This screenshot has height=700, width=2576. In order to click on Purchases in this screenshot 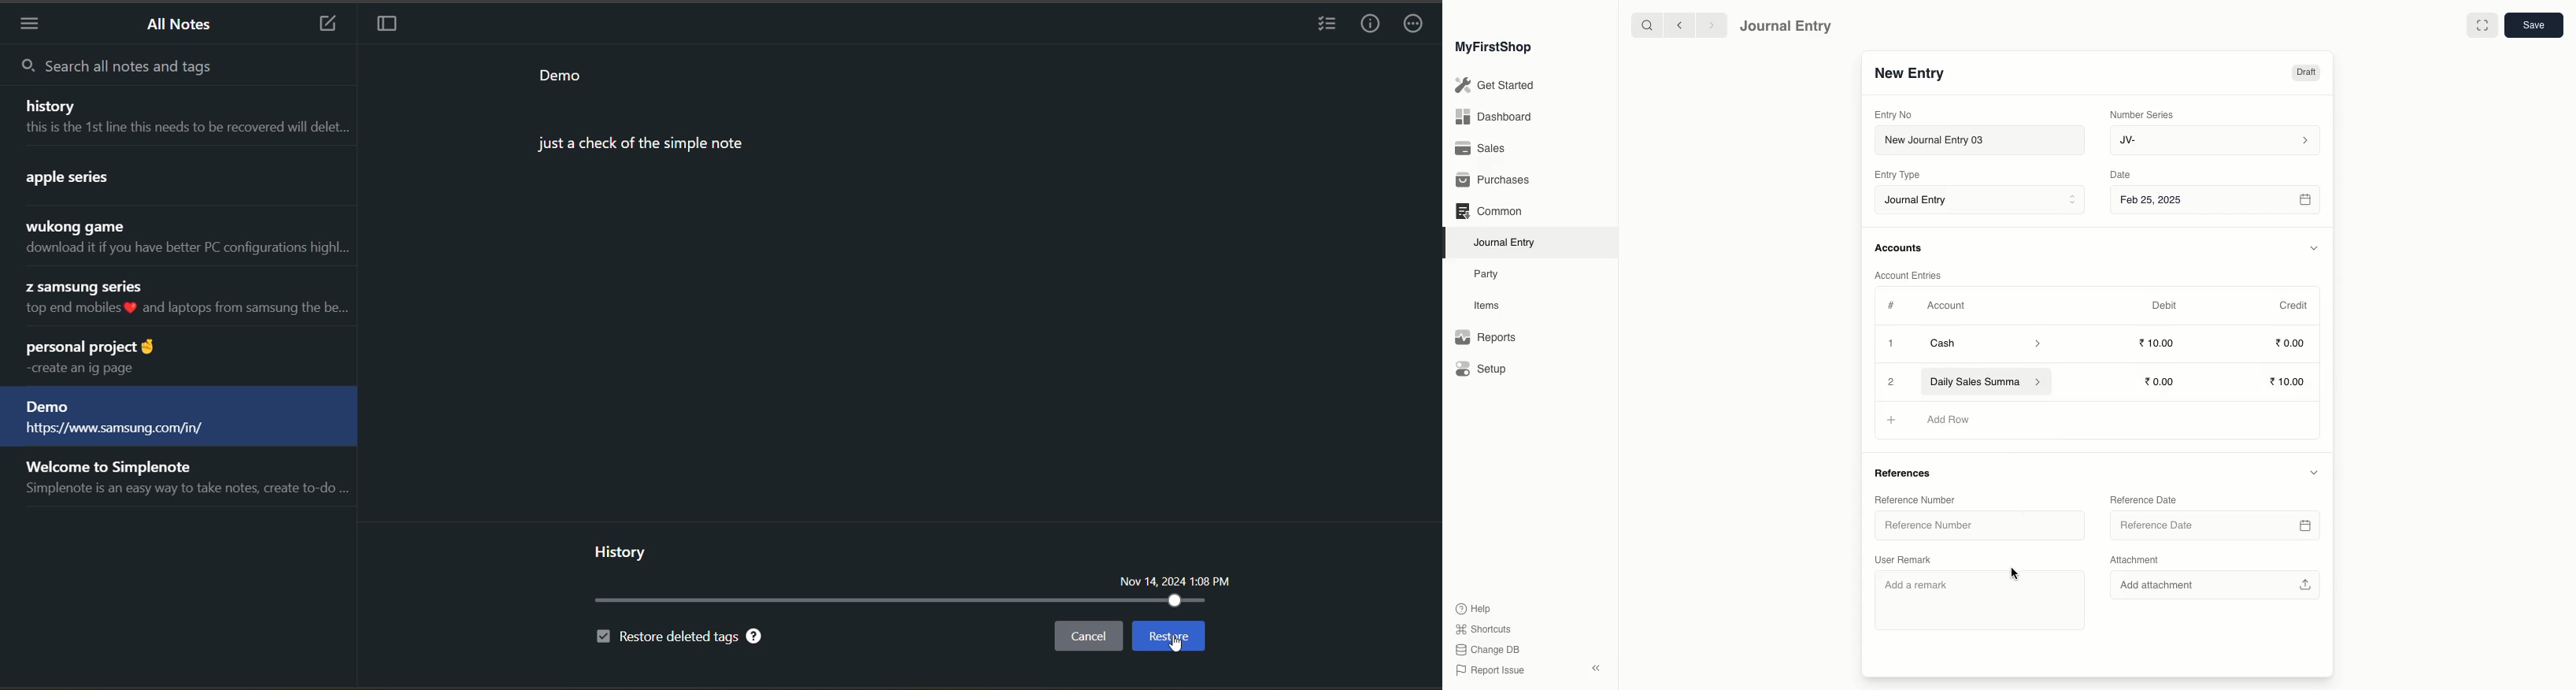, I will do `click(1497, 180)`.